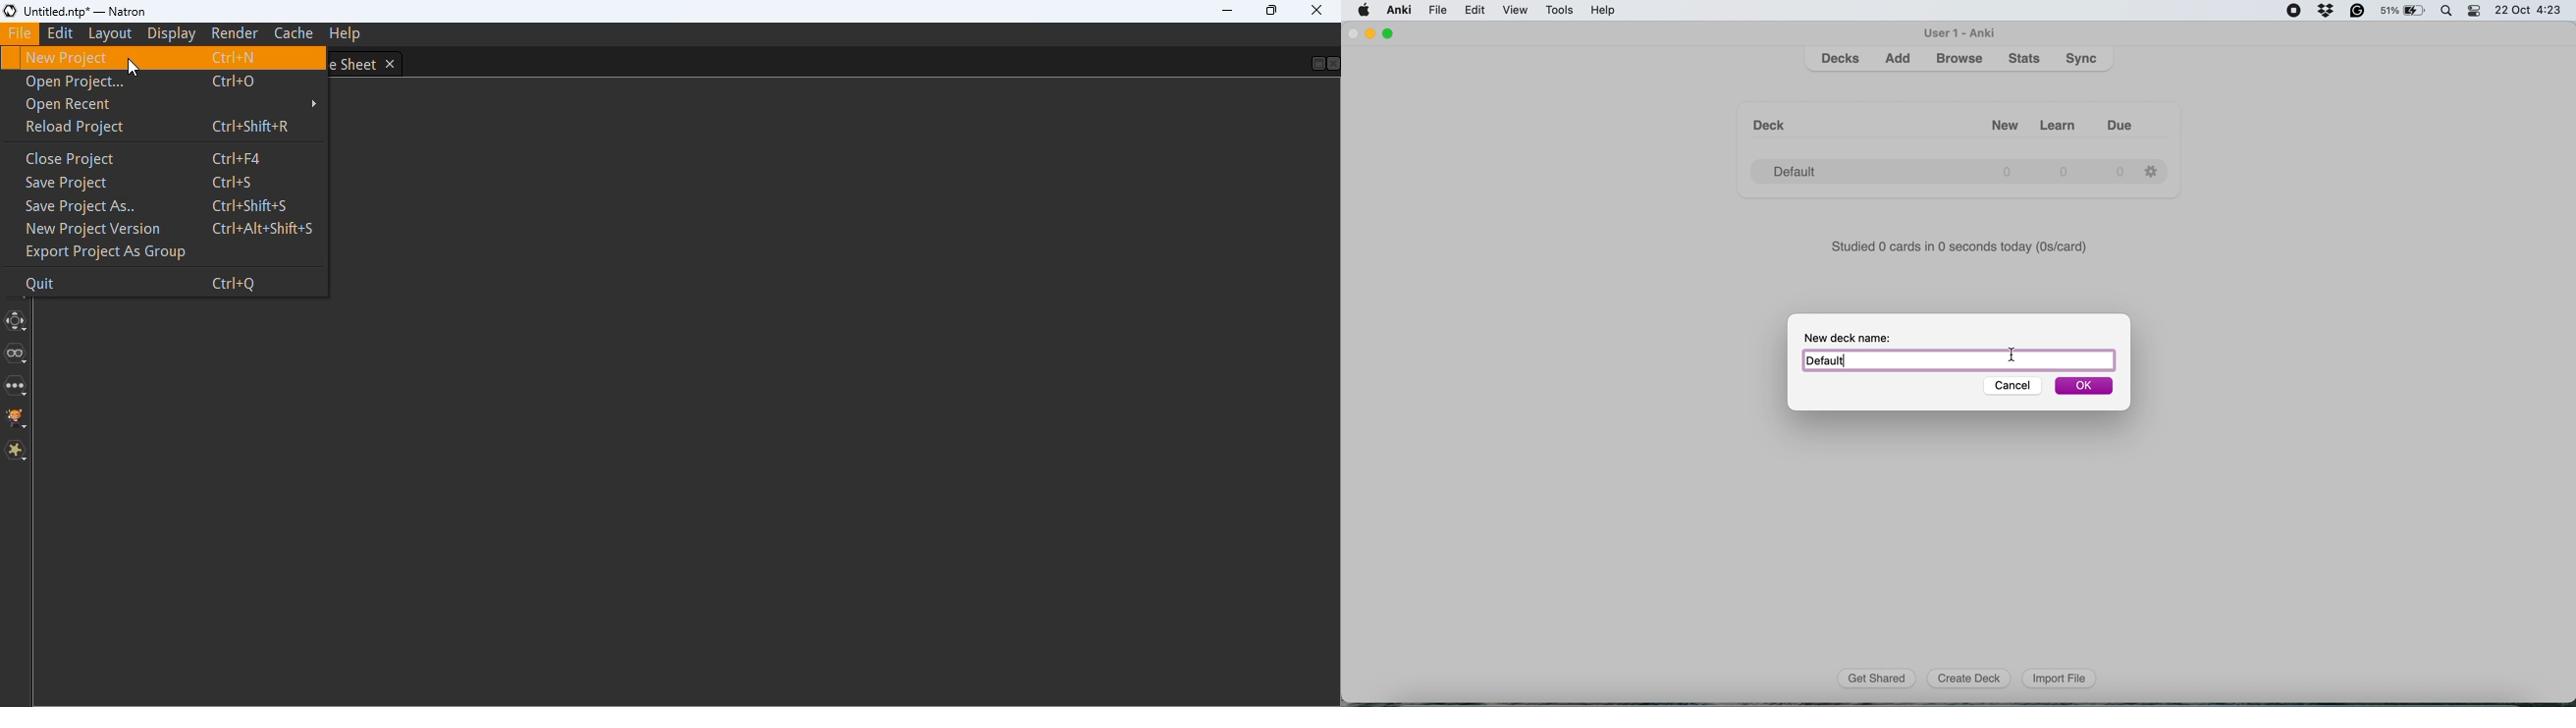 The width and height of the screenshot is (2576, 728). Describe the element at coordinates (2012, 354) in the screenshot. I see `cursor` at that location.